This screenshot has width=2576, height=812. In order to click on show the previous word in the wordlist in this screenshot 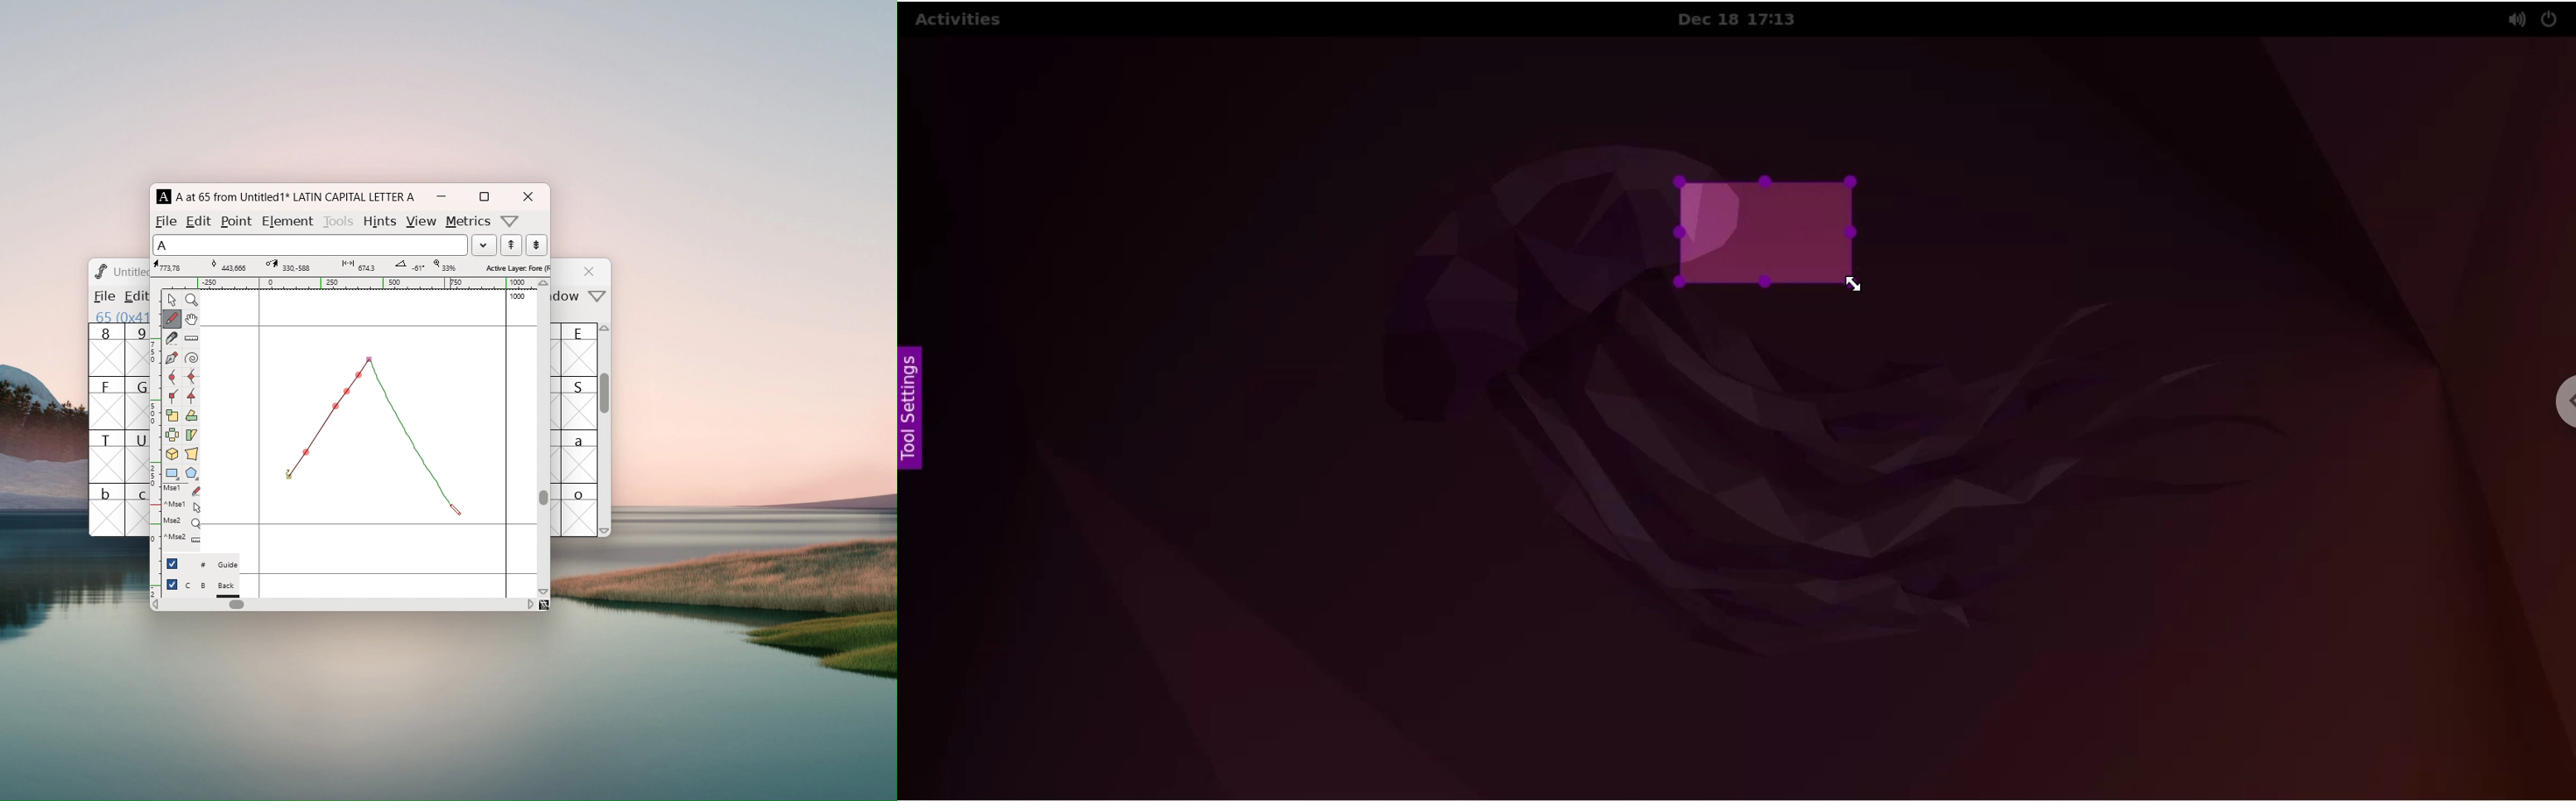, I will do `click(536, 245)`.